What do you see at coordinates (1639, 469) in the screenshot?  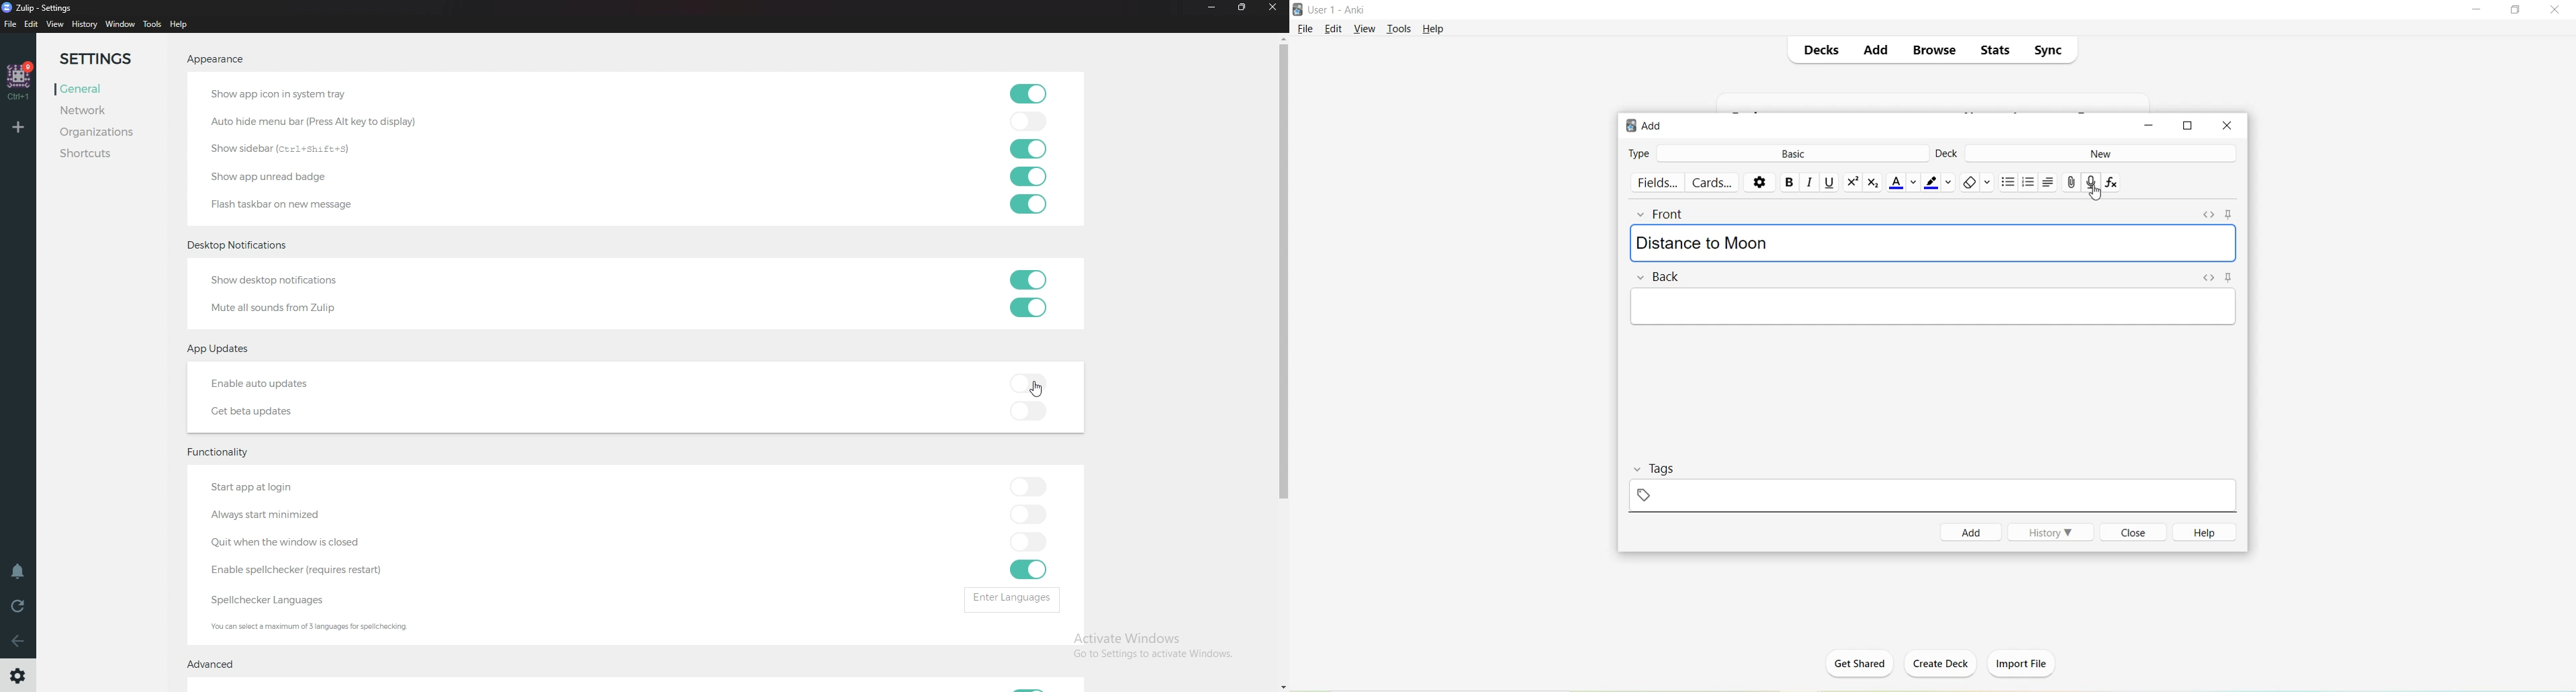 I see `Collapse` at bounding box center [1639, 469].